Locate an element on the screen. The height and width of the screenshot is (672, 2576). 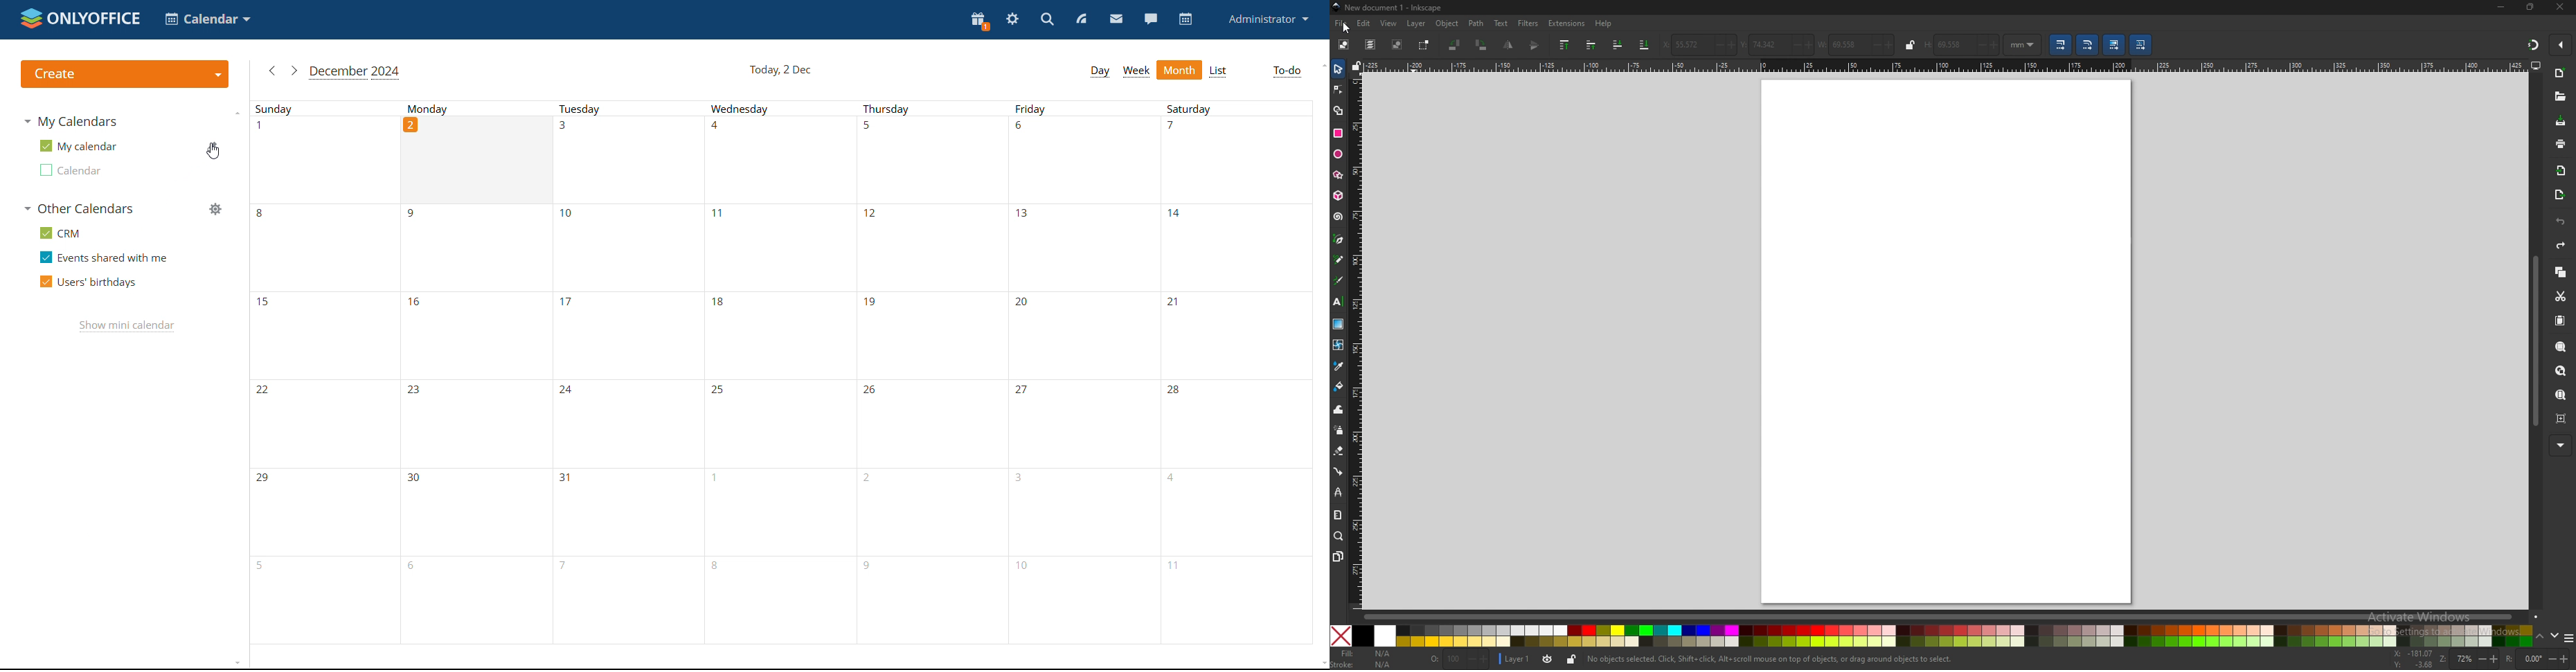
maximize is located at coordinates (2531, 8).